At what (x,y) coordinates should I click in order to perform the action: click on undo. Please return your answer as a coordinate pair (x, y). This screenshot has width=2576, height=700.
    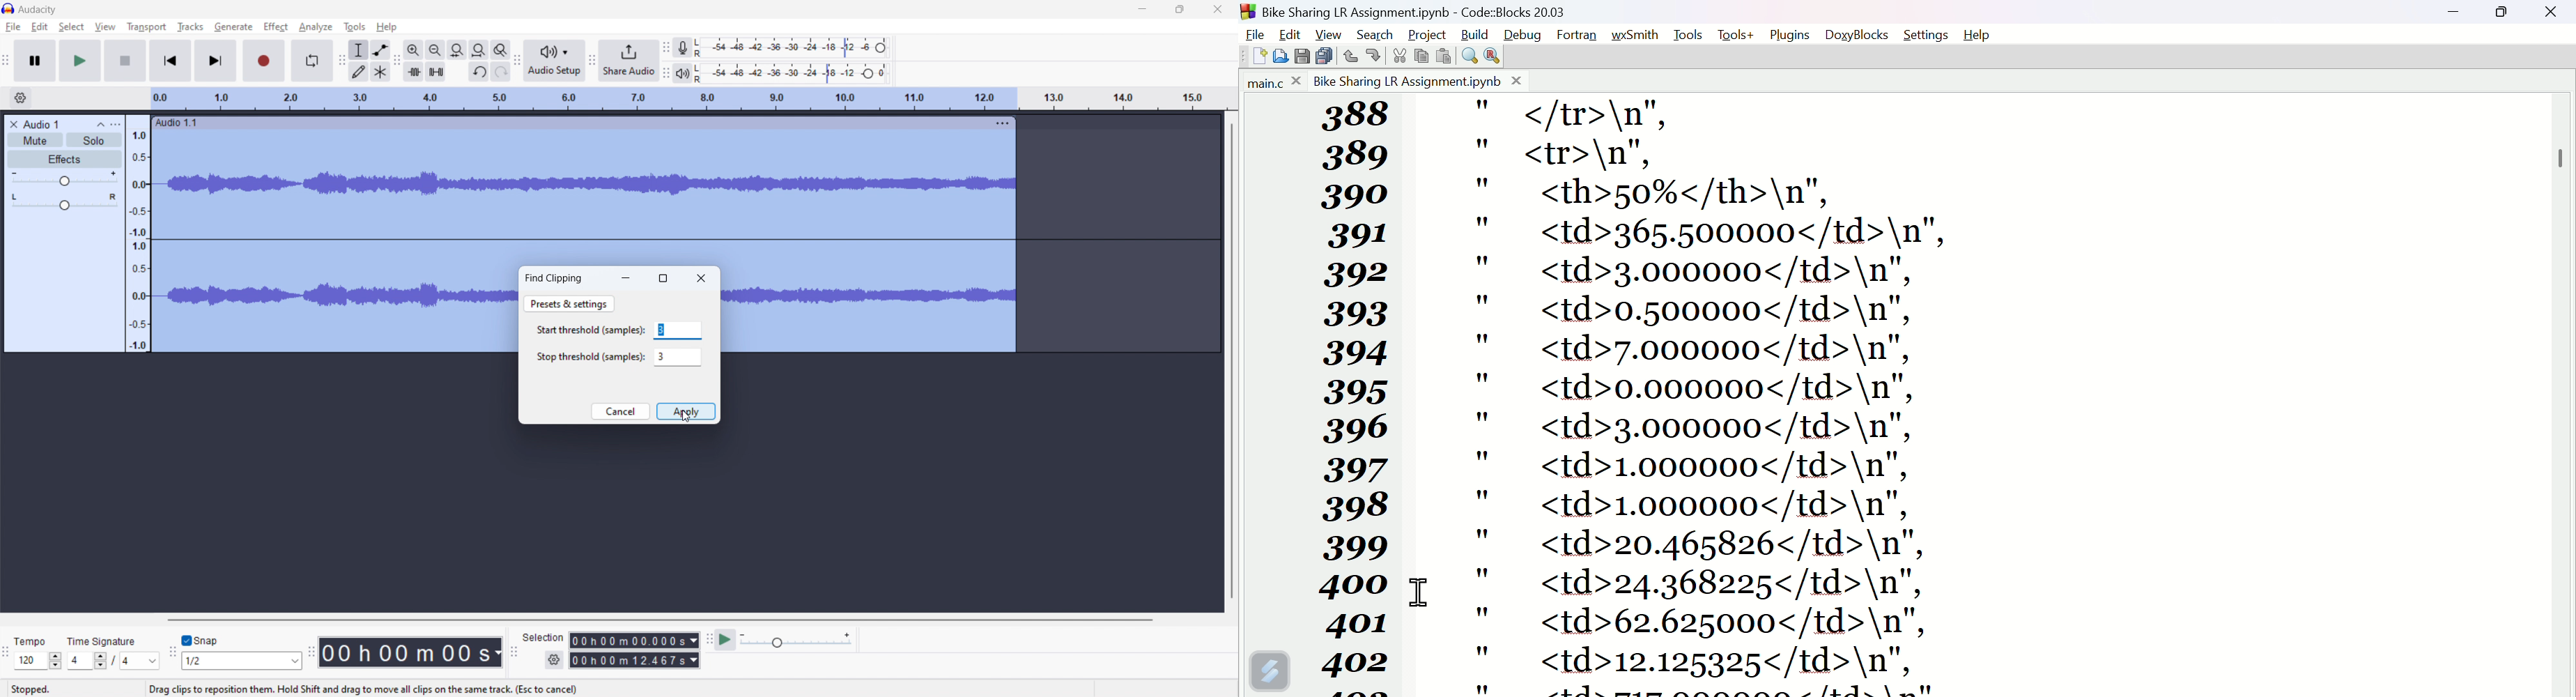
    Looking at the image, I should click on (479, 72).